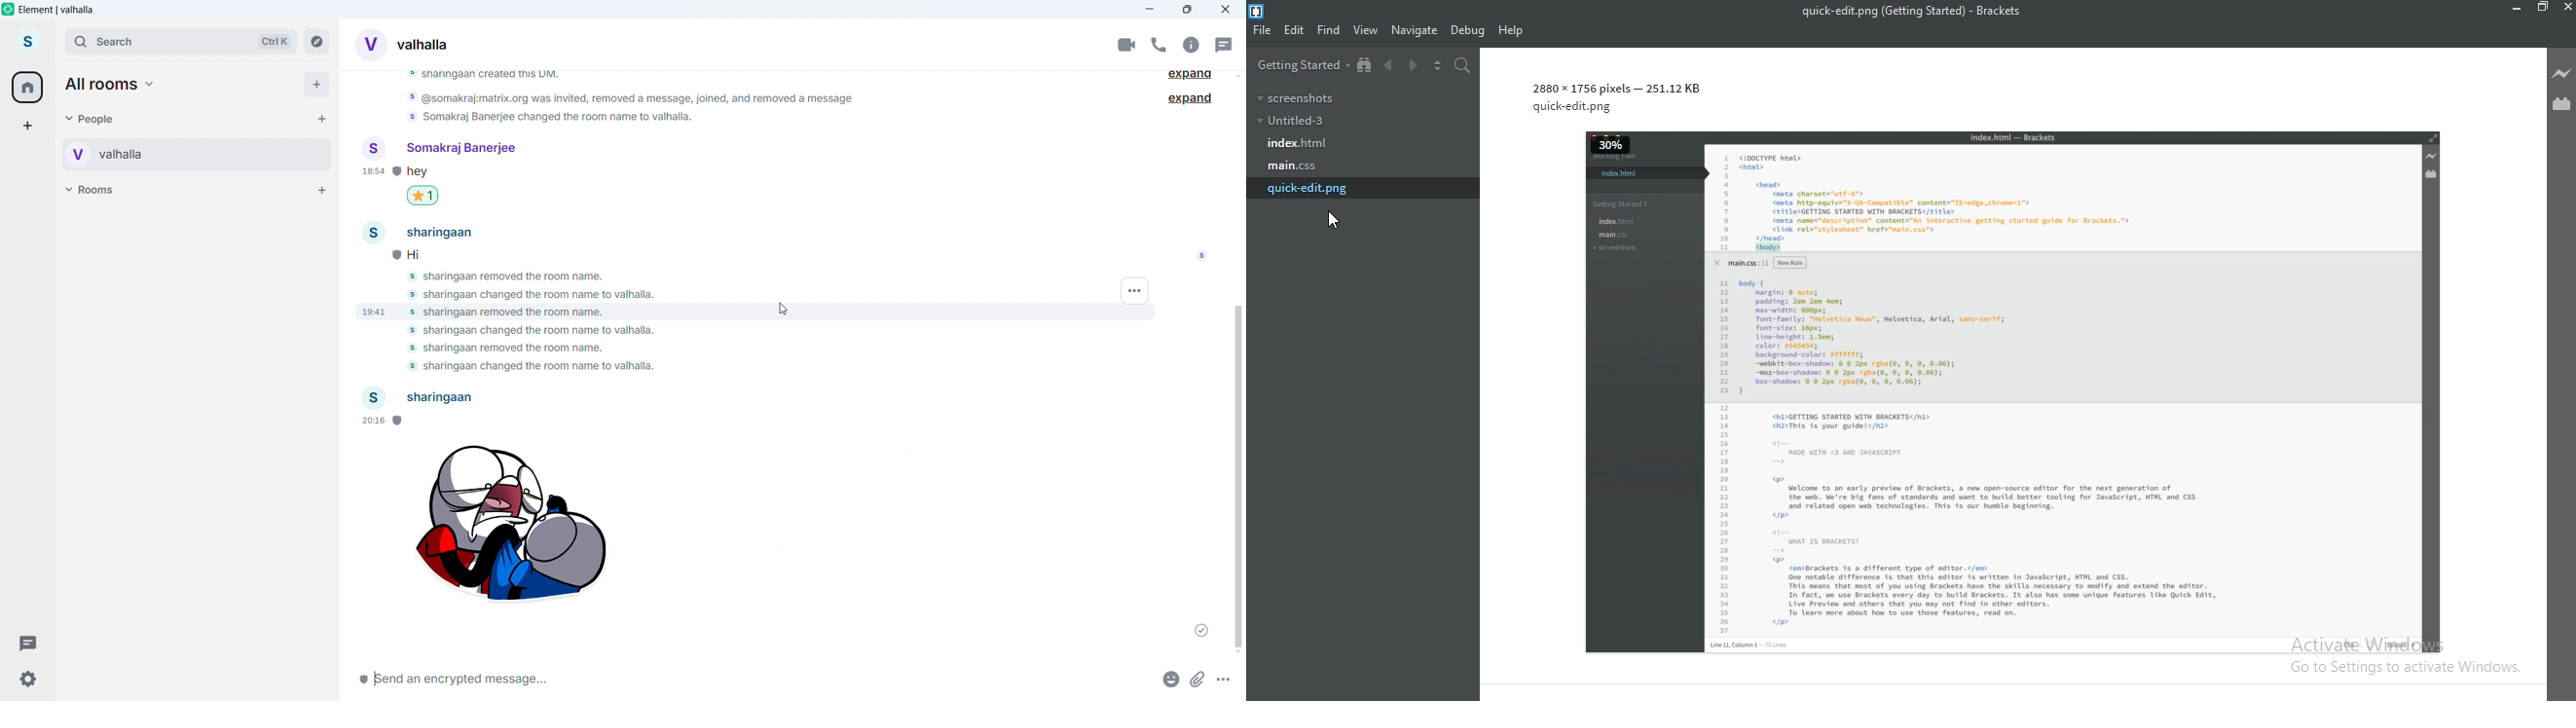 Image resolution: width=2576 pixels, height=728 pixels. What do you see at coordinates (375, 308) in the screenshot?
I see `19:41` at bounding box center [375, 308].